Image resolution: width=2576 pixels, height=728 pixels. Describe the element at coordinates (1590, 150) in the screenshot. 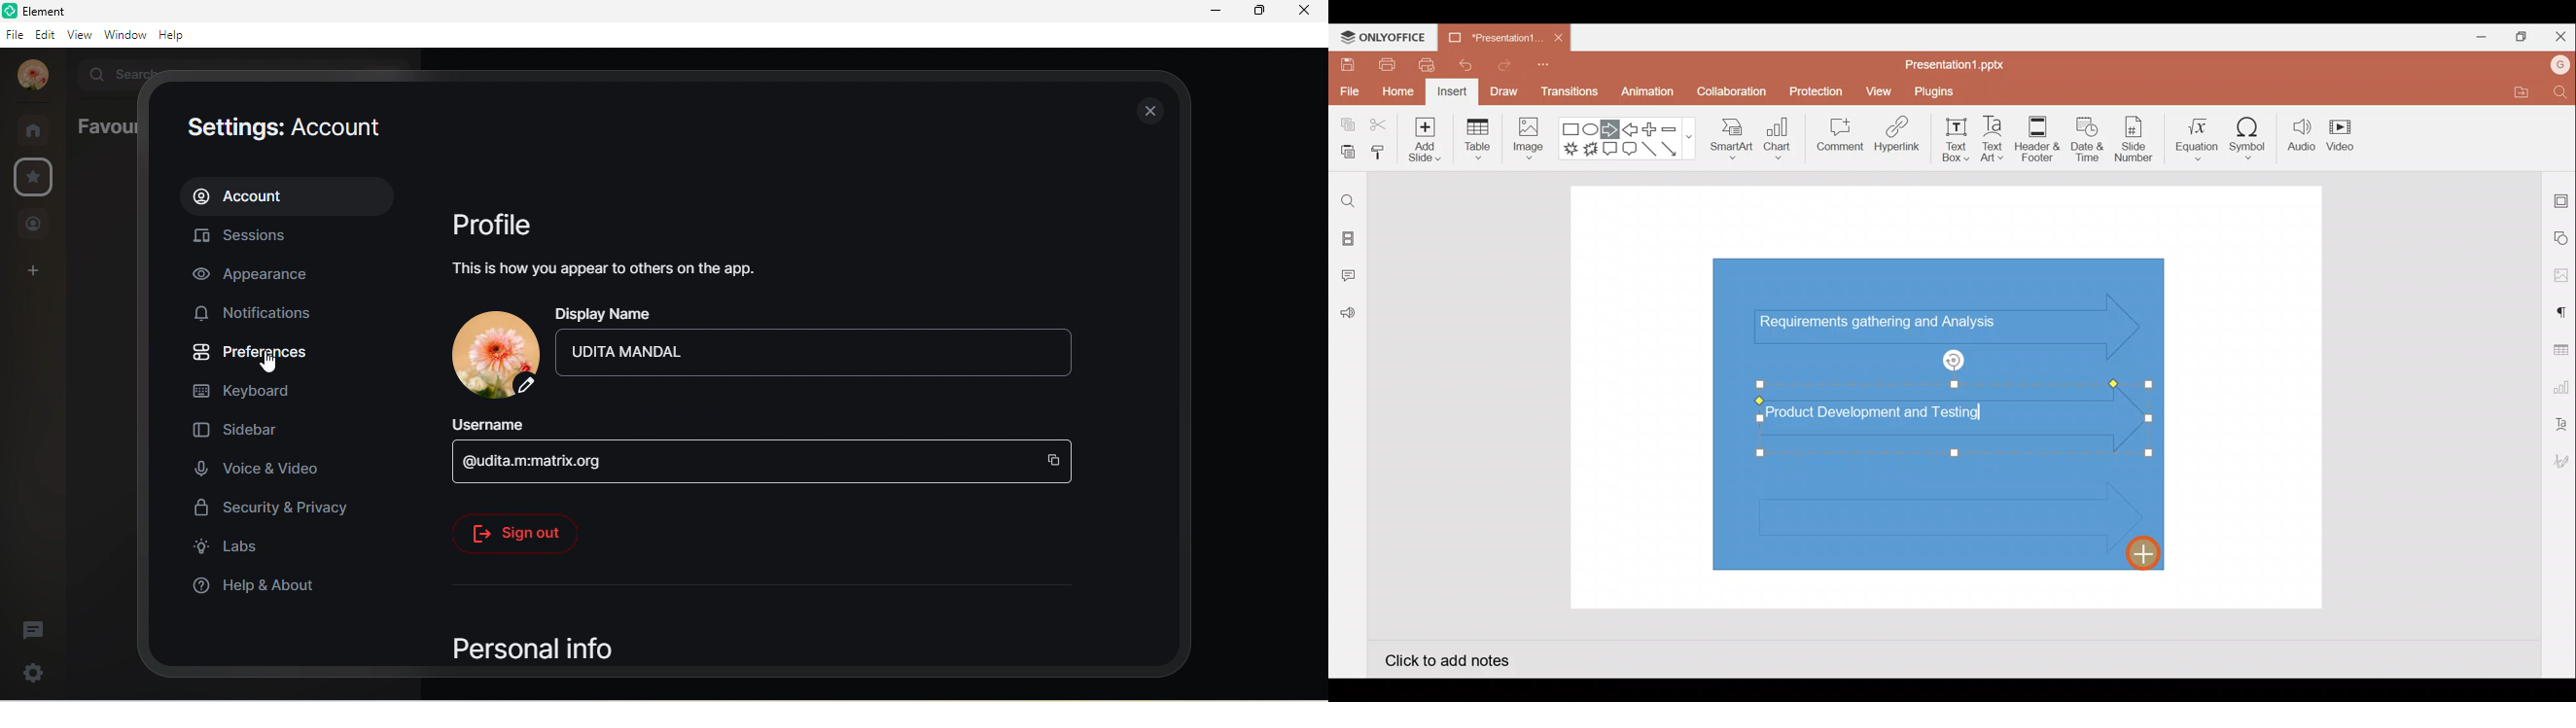

I see `Explosion 2` at that location.